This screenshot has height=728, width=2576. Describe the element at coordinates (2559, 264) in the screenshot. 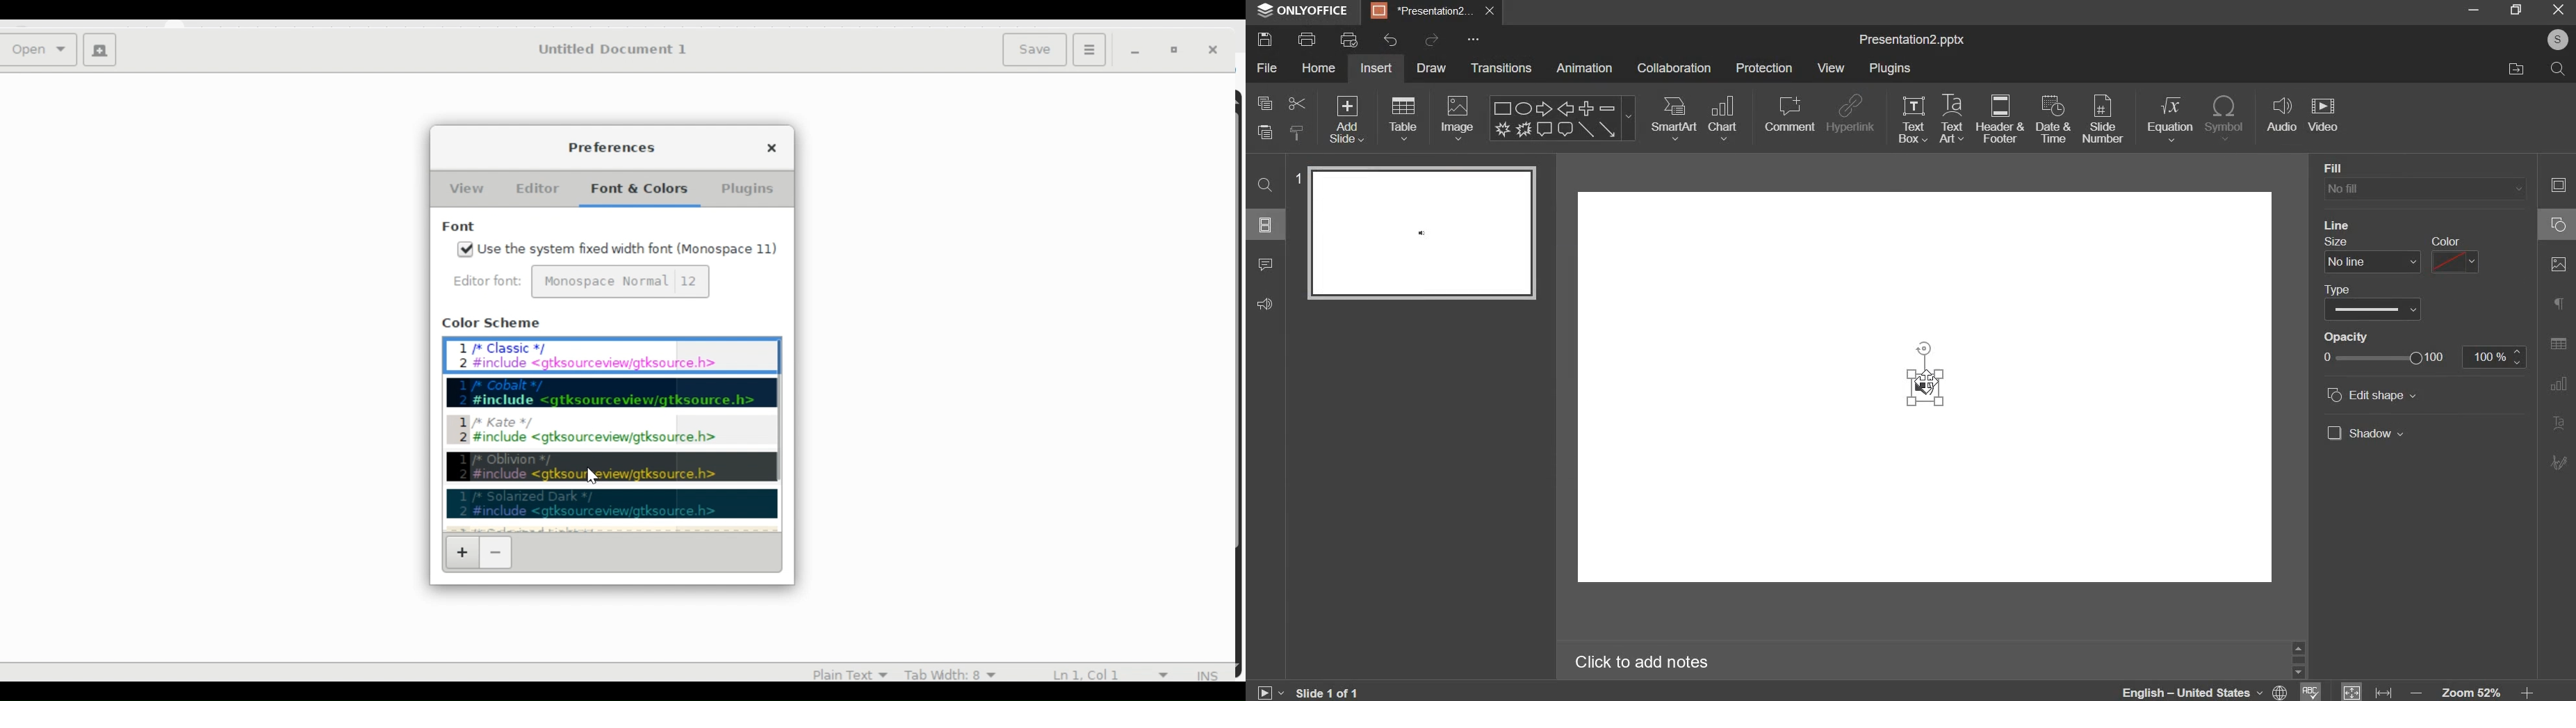

I see `image settings` at that location.